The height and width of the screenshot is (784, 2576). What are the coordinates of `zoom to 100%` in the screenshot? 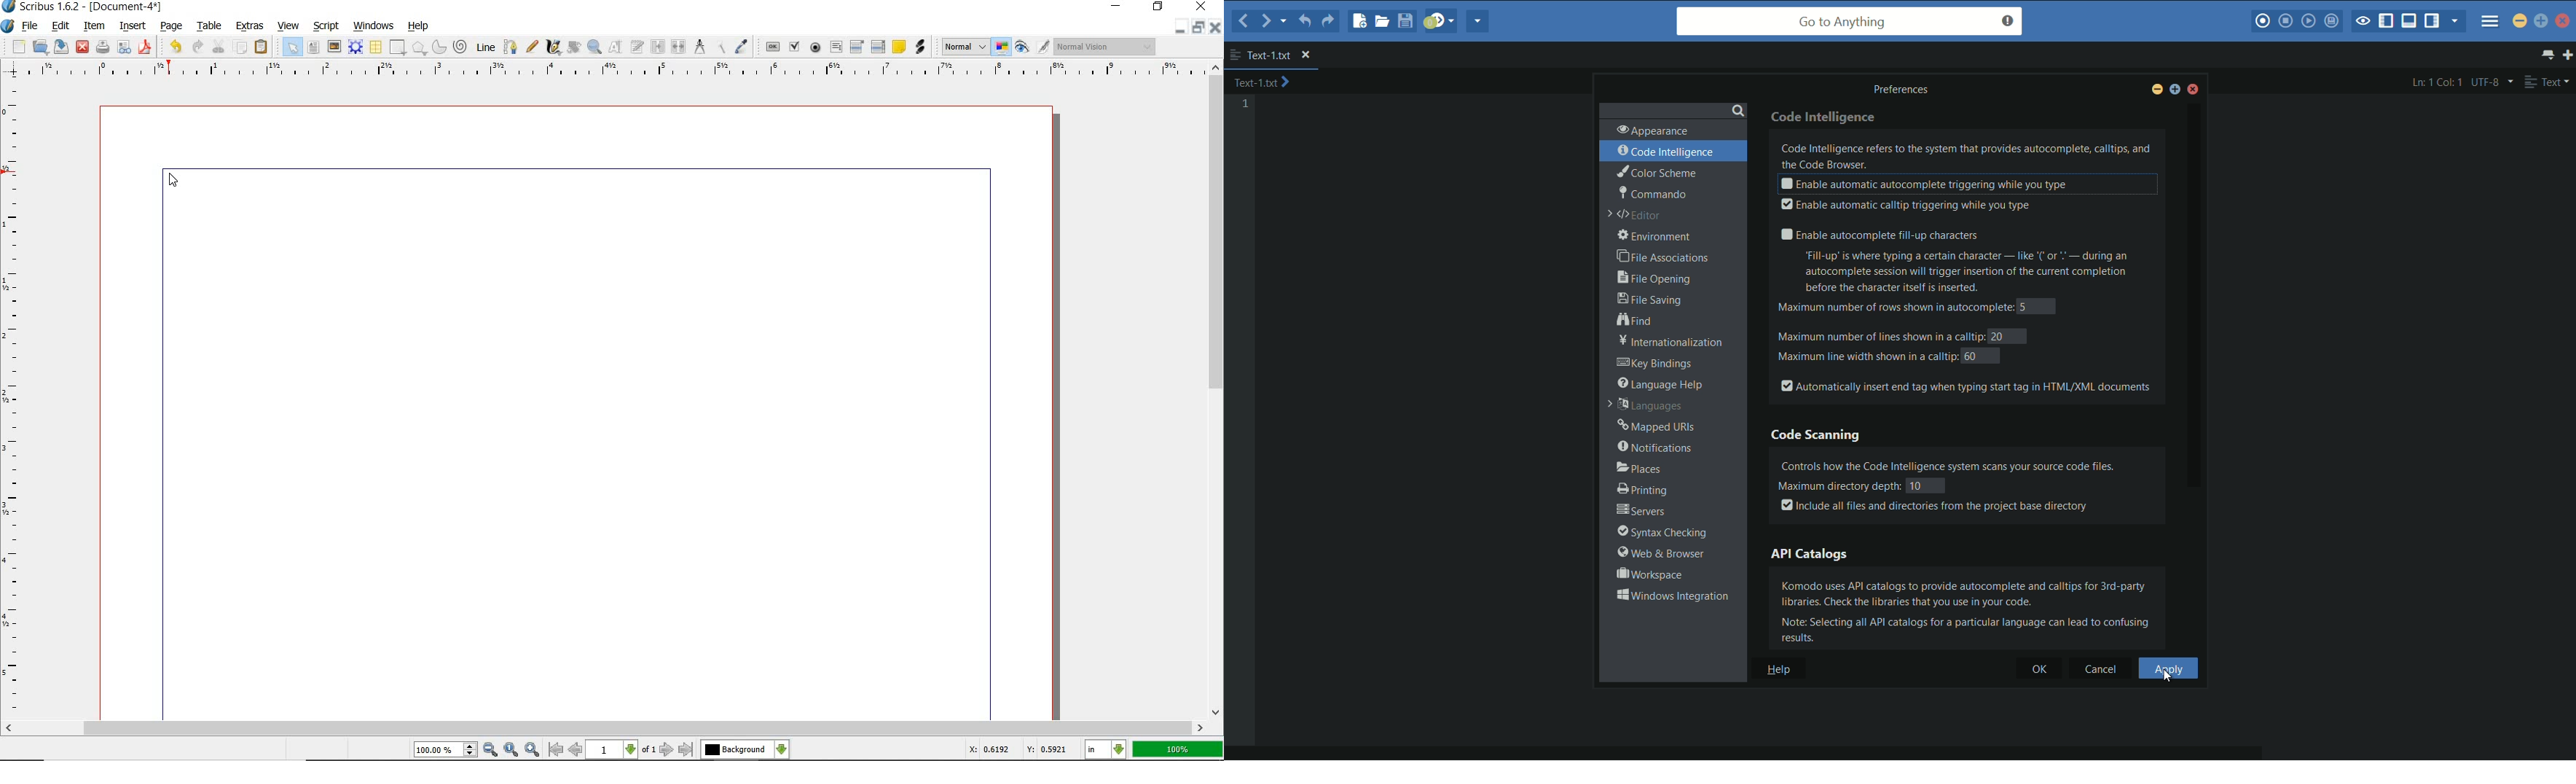 It's located at (512, 749).